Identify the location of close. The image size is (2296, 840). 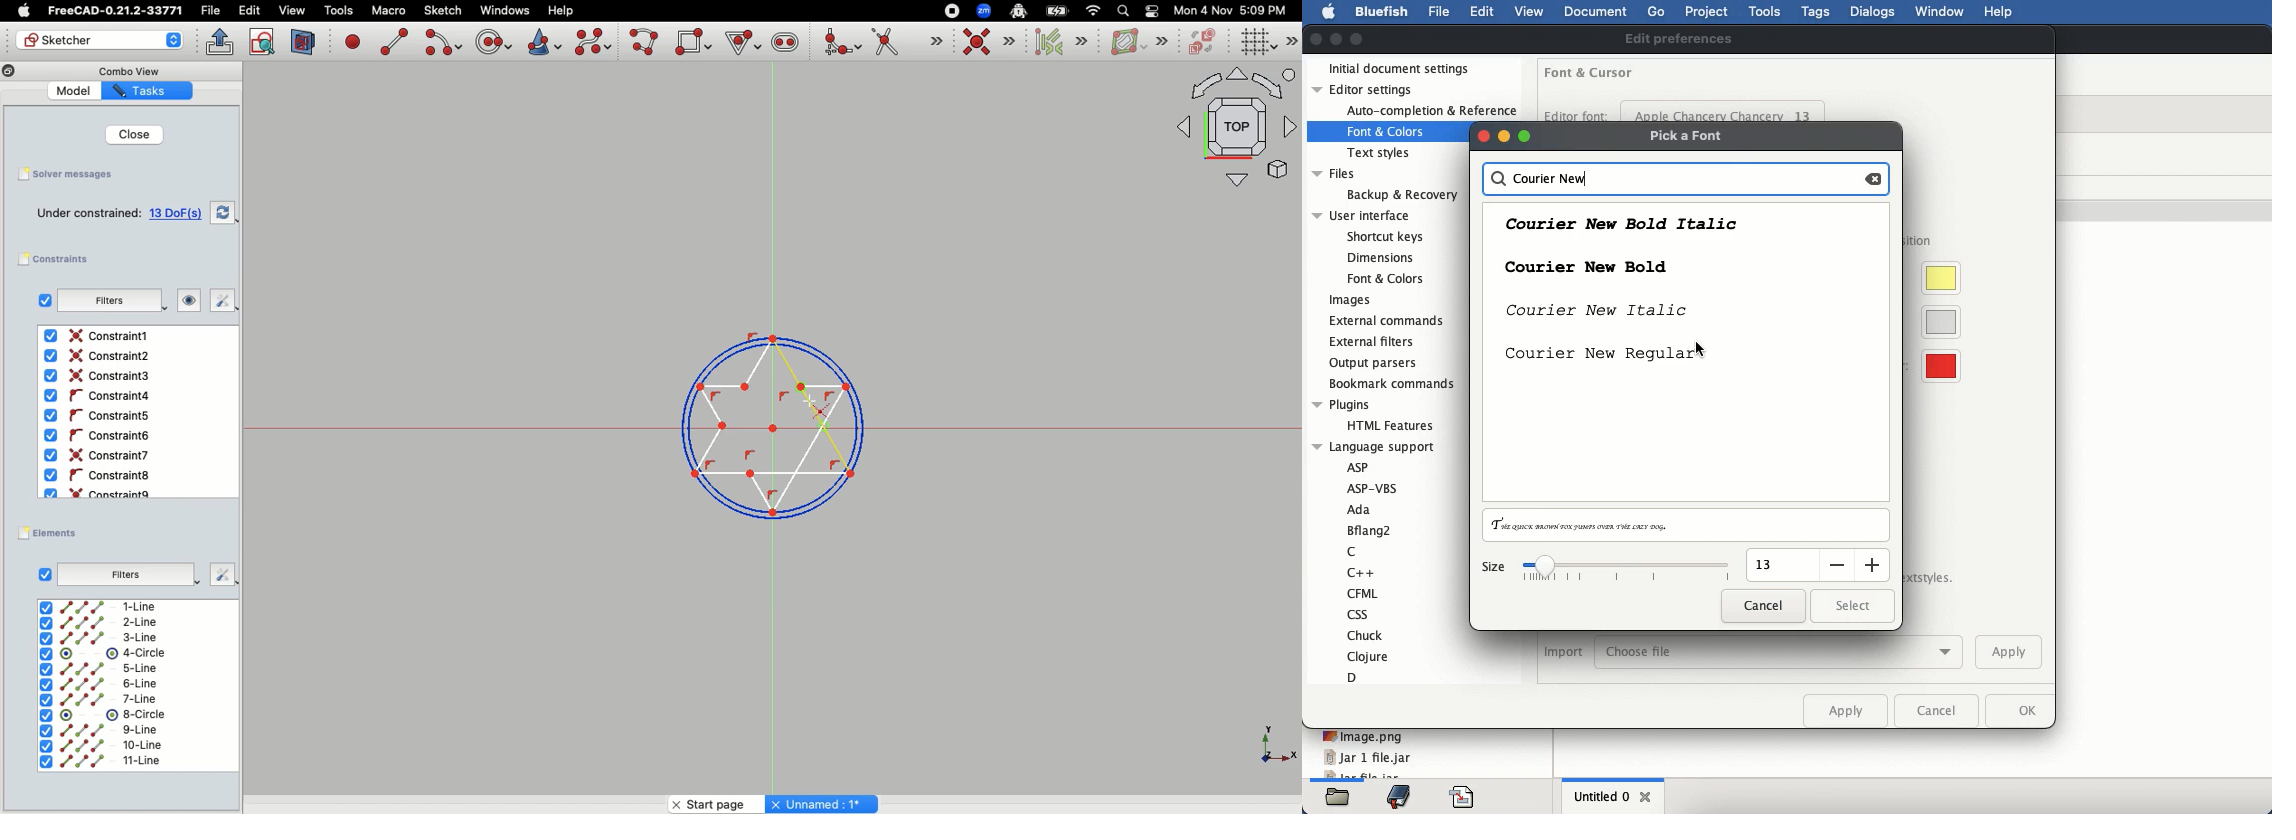
(1317, 40).